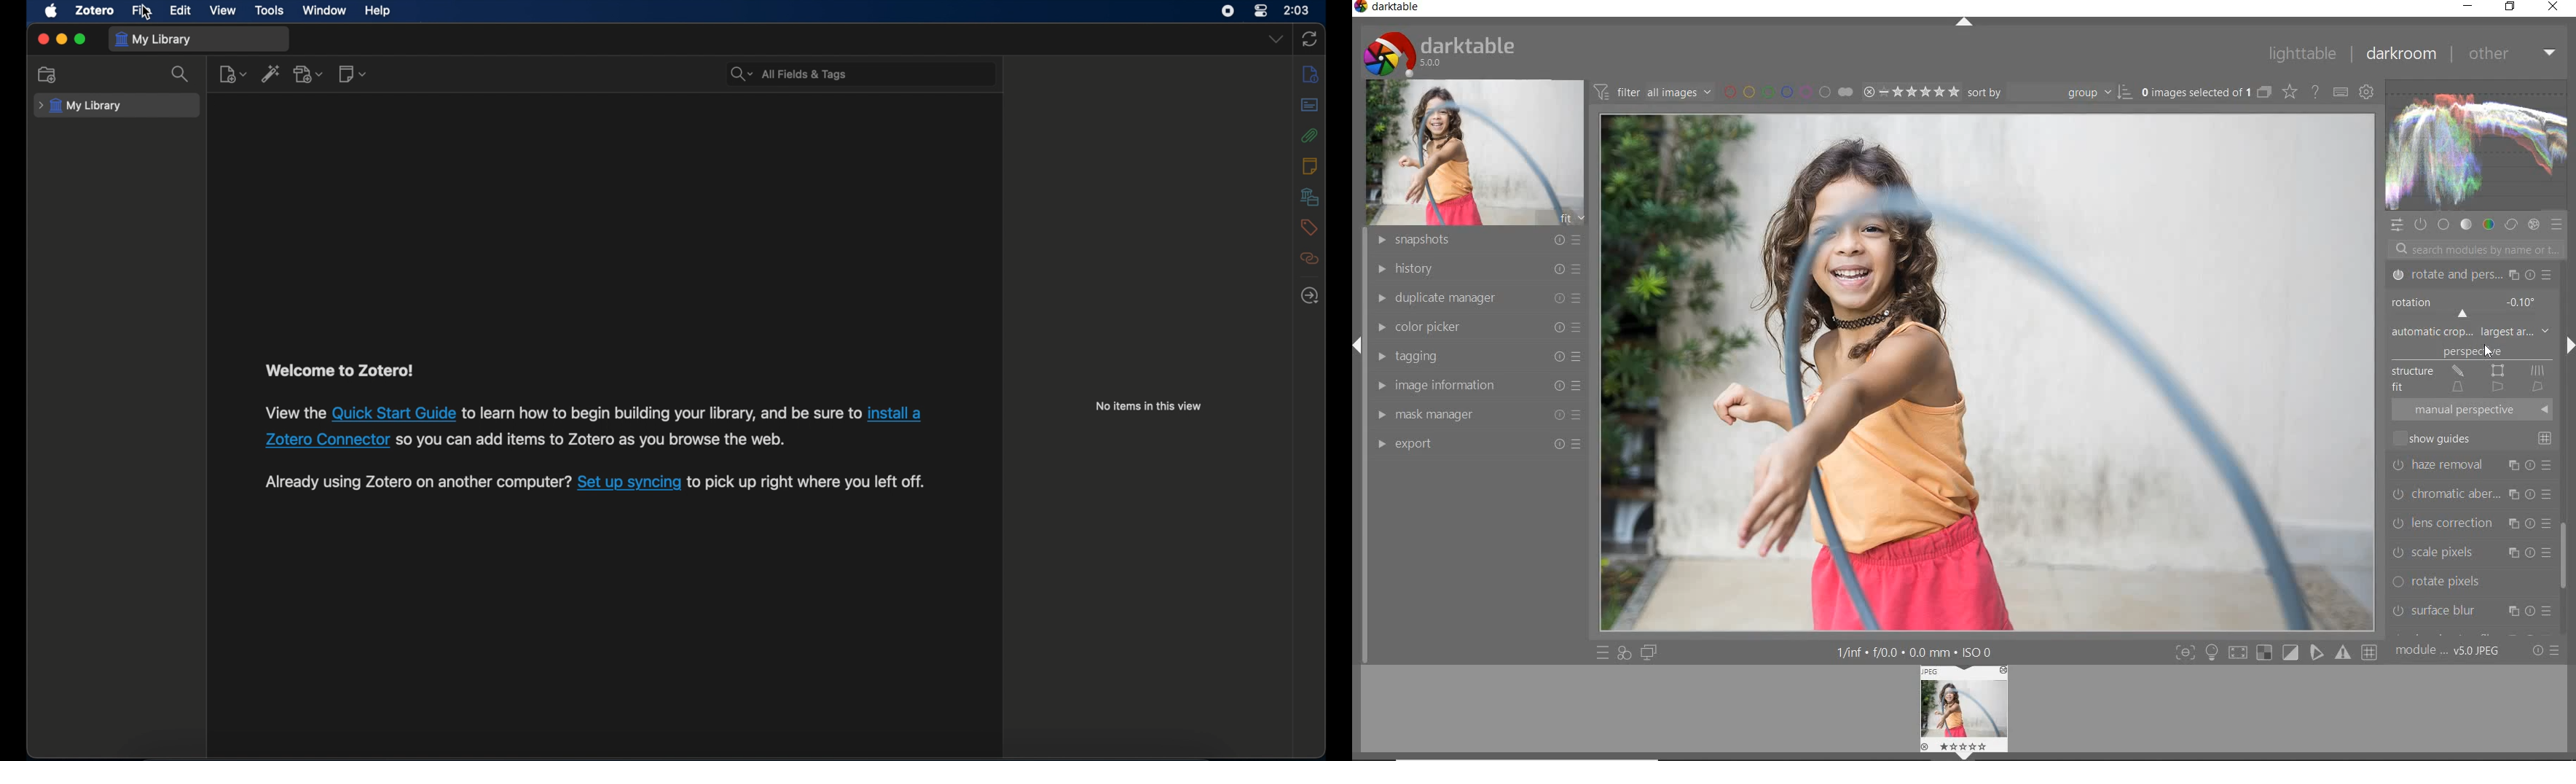 Image resolution: width=2576 pixels, height=784 pixels. I want to click on cursor, so click(146, 11).